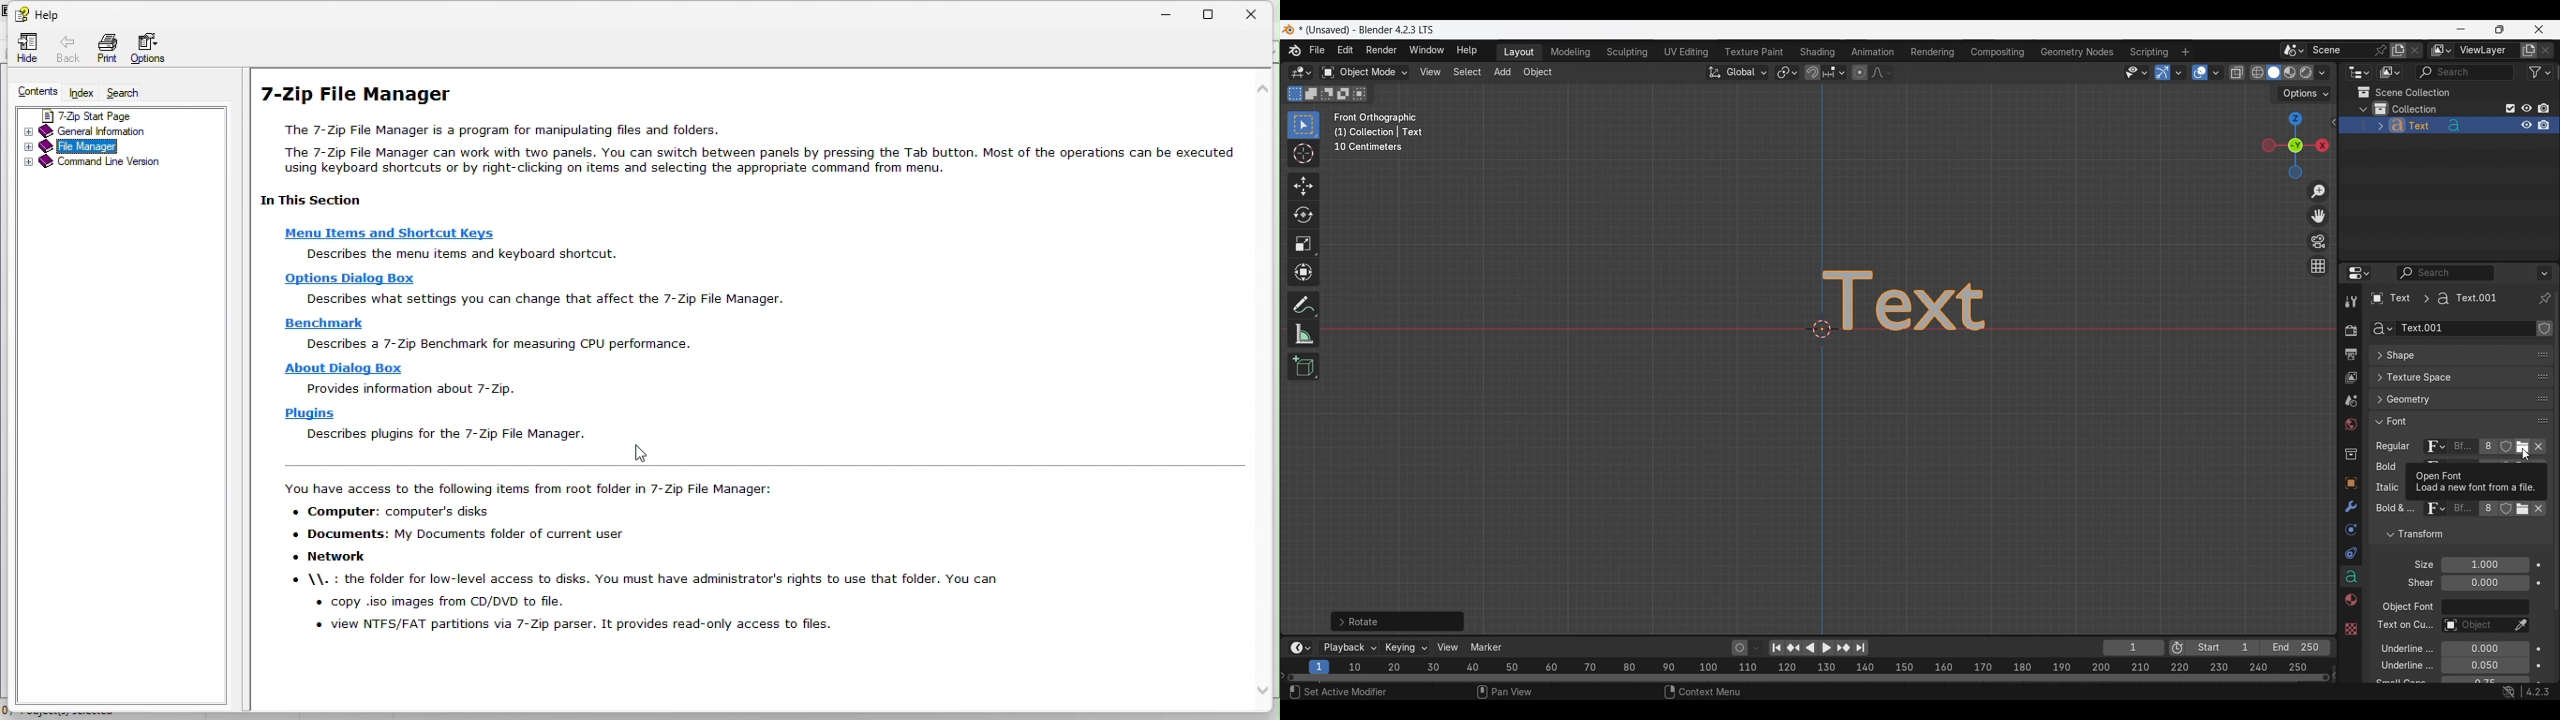  What do you see at coordinates (2523, 449) in the screenshot?
I see `Open Font for respective attribute` at bounding box center [2523, 449].